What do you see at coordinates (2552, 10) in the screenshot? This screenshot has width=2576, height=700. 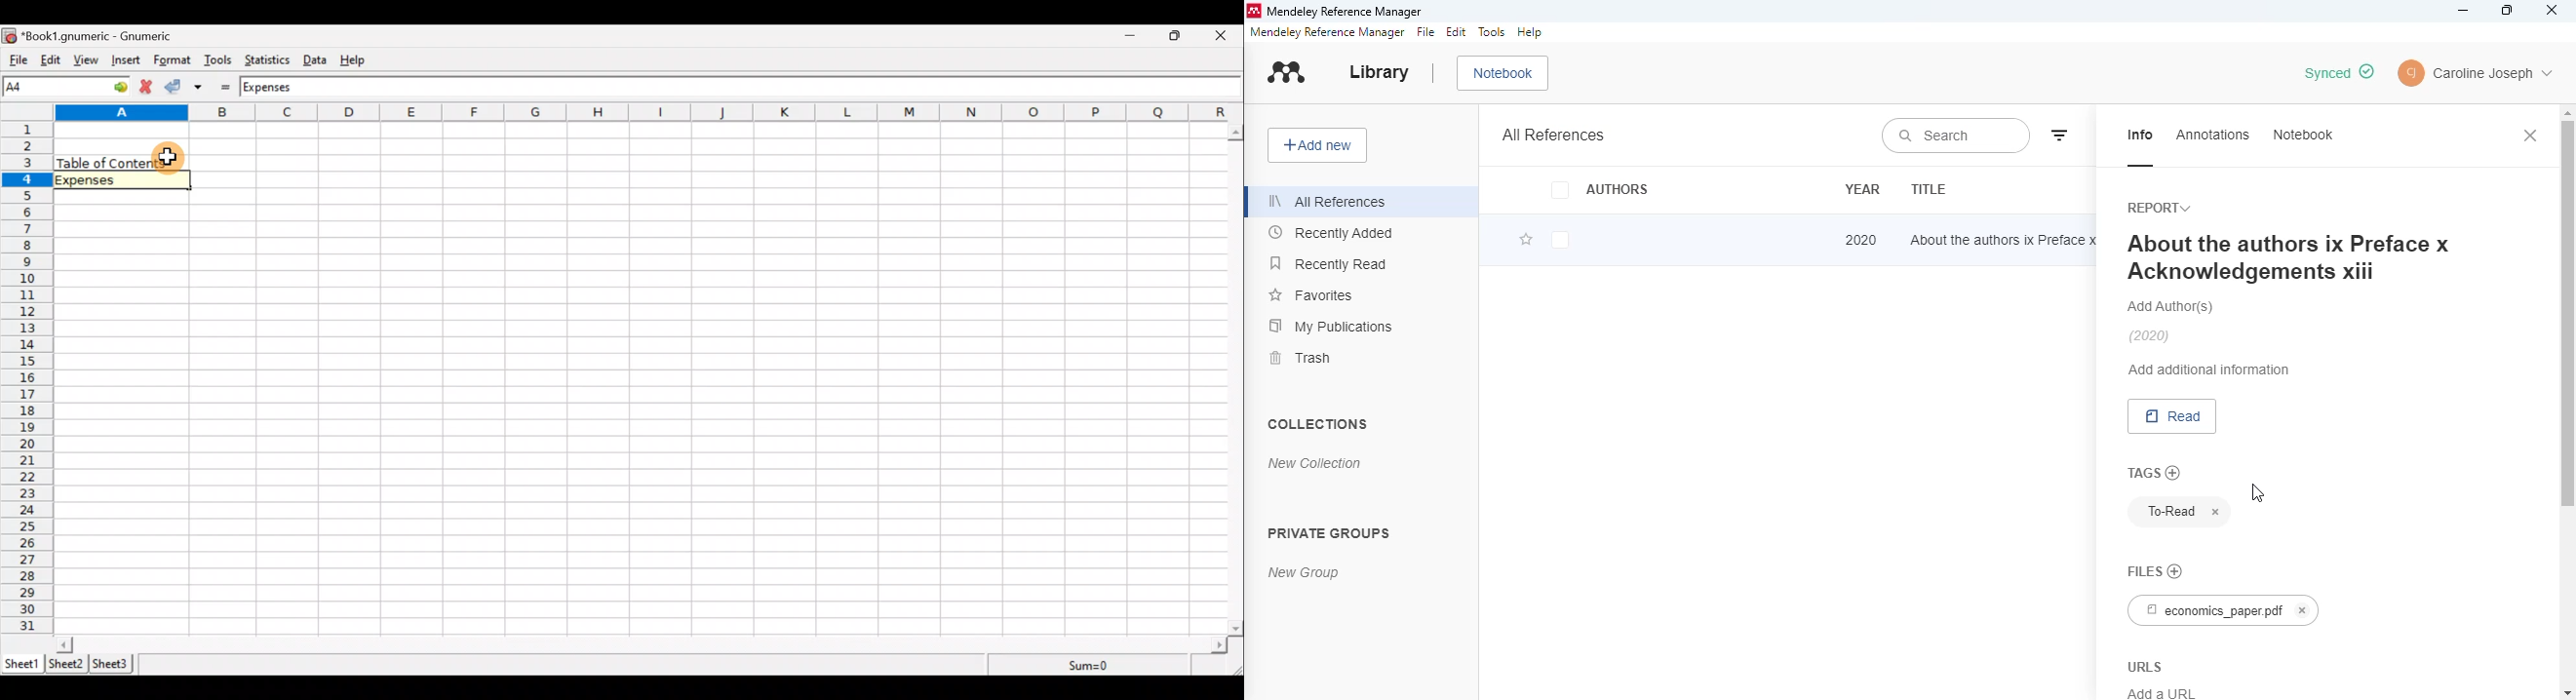 I see `close` at bounding box center [2552, 10].